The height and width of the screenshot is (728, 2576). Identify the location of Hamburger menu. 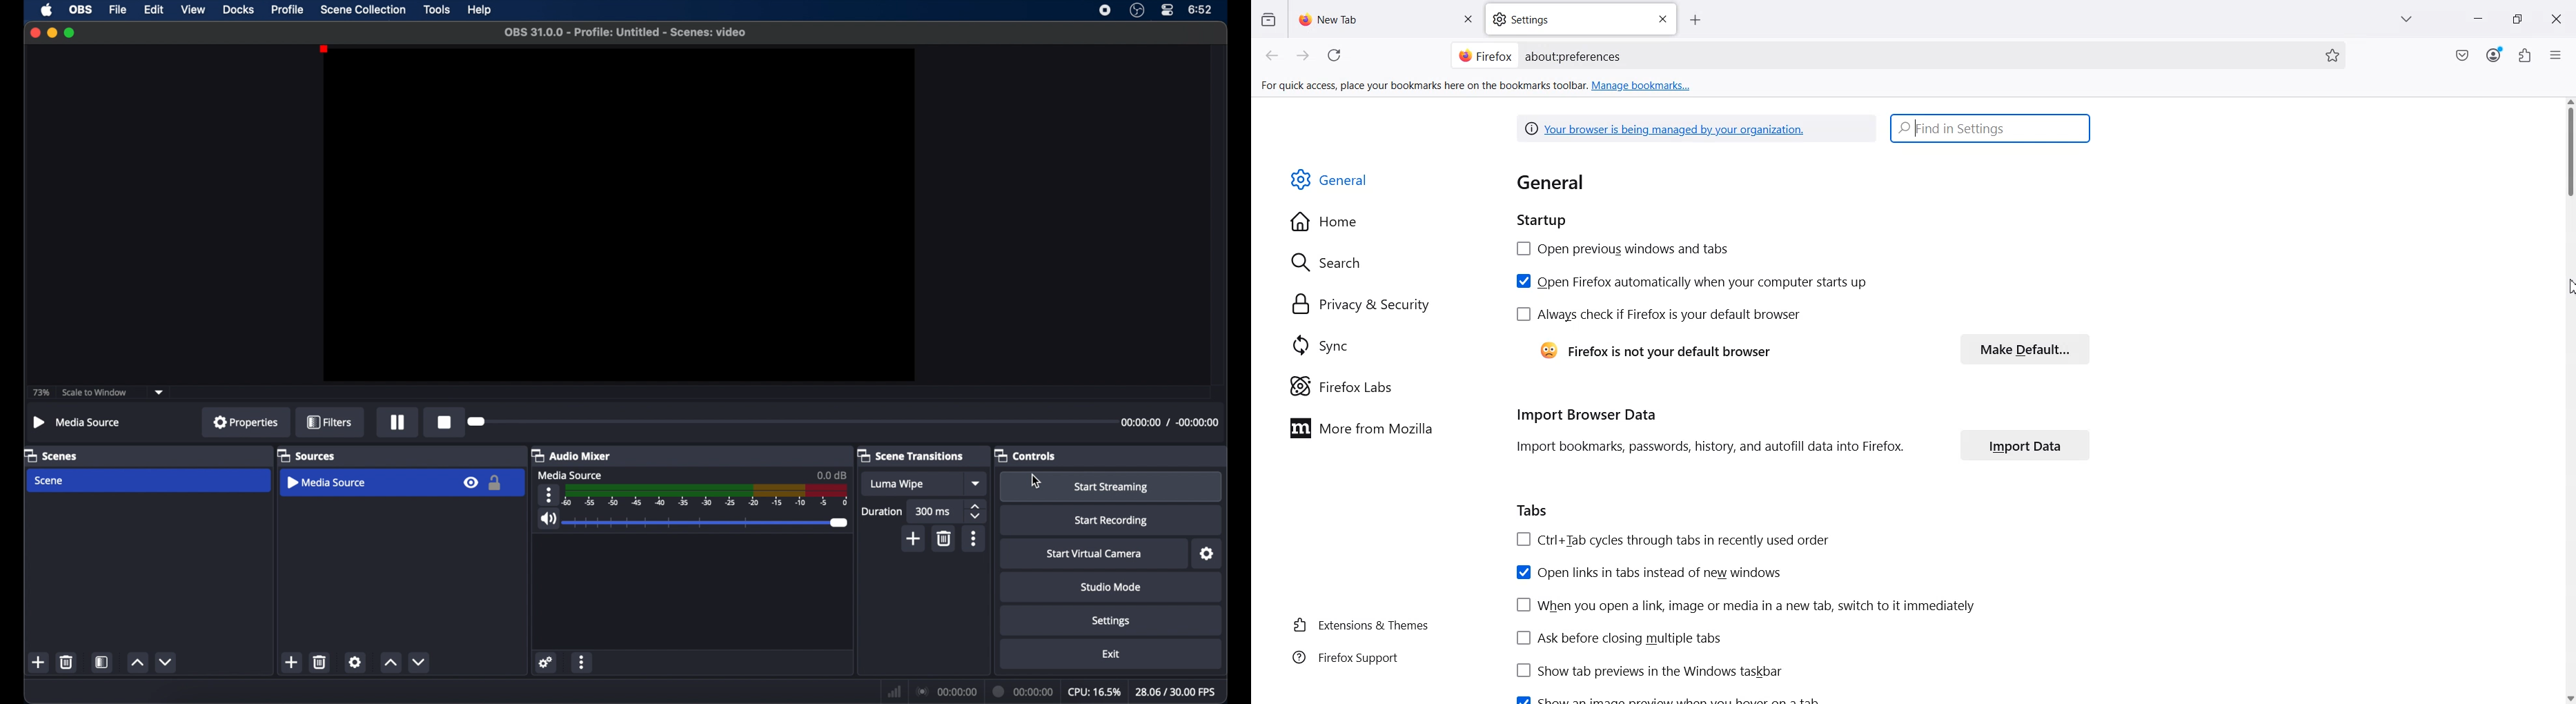
(2557, 56).